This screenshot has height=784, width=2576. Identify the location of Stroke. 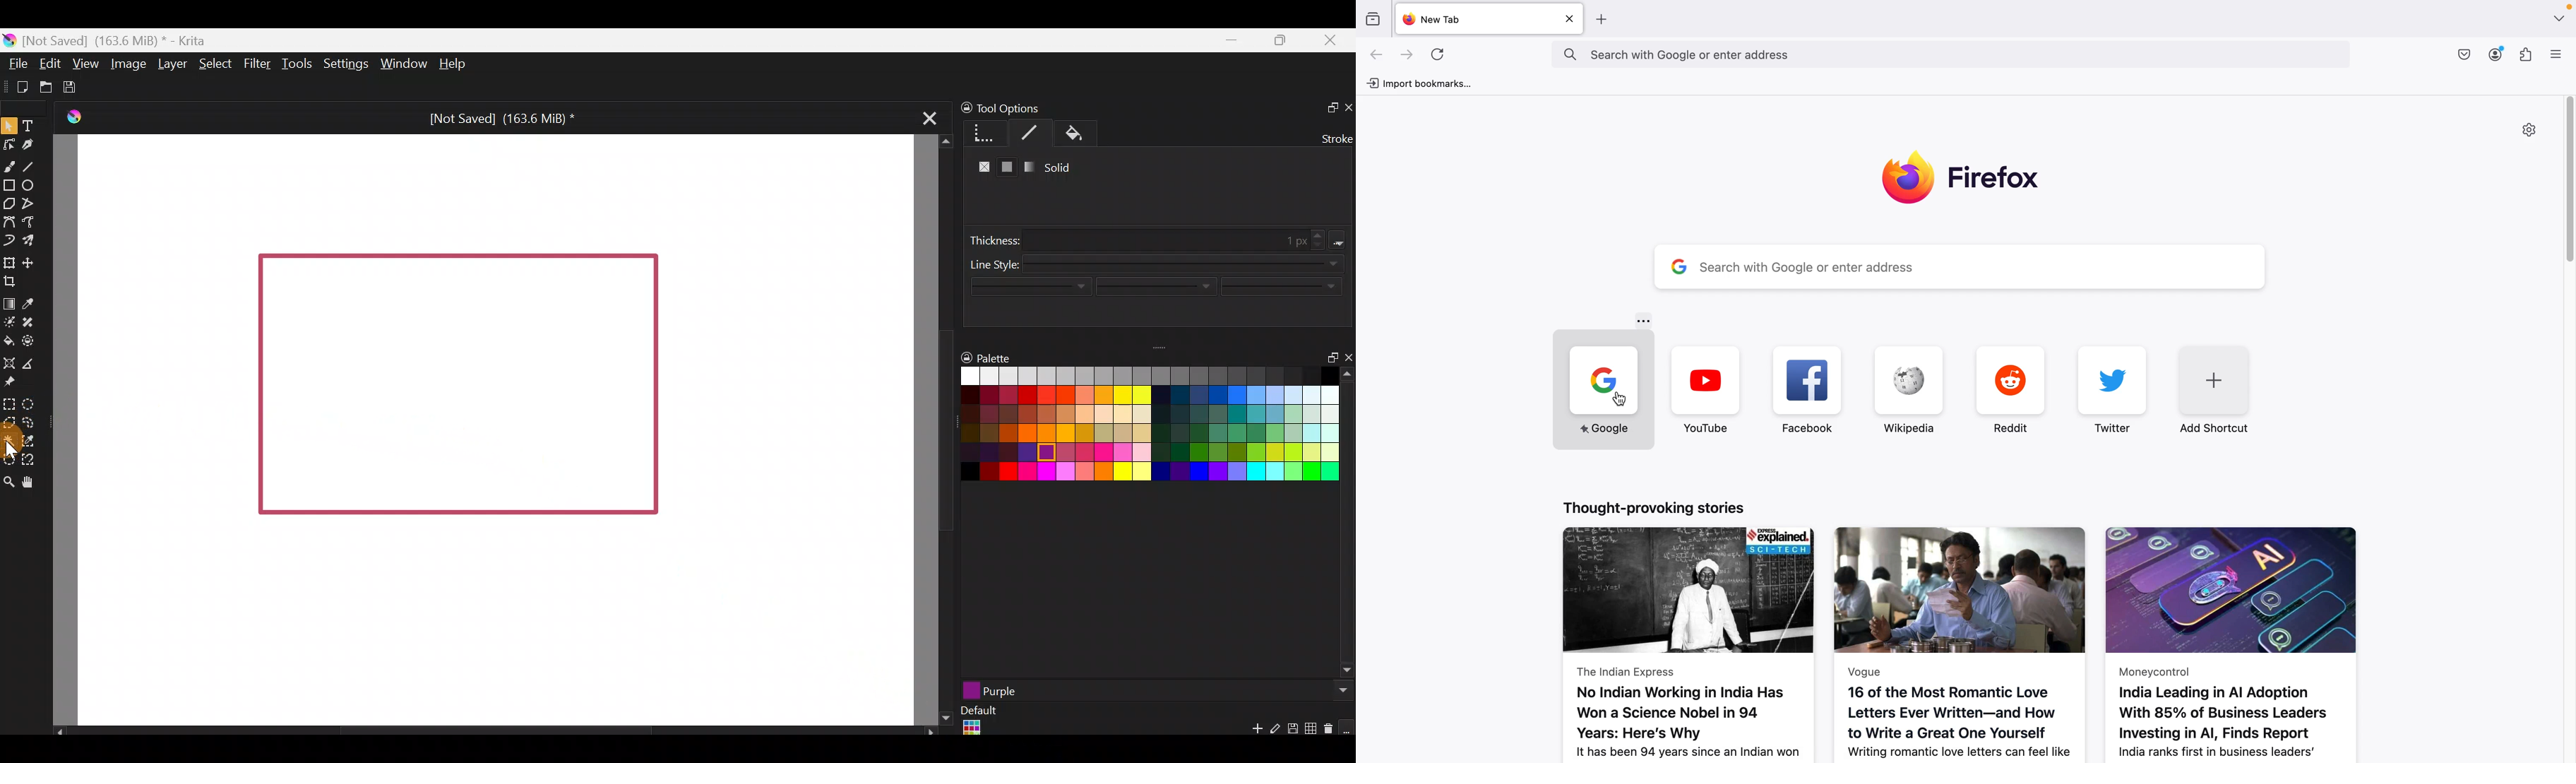
(1331, 136).